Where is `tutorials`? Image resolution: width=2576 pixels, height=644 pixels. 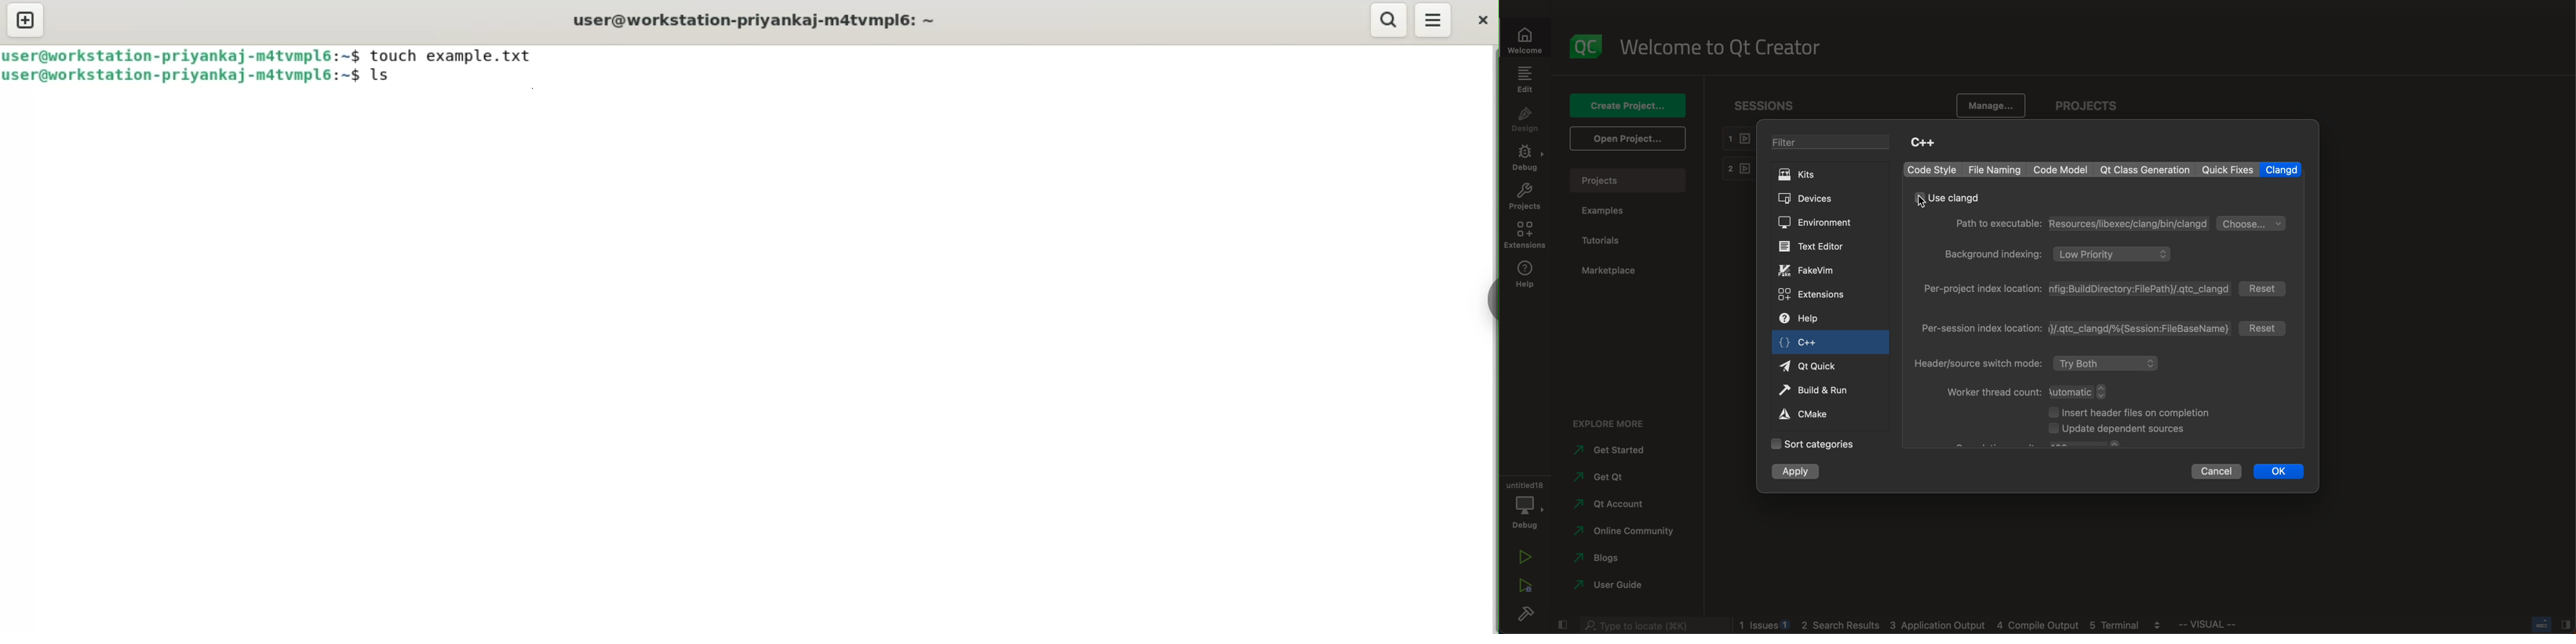
tutorials is located at coordinates (1608, 237).